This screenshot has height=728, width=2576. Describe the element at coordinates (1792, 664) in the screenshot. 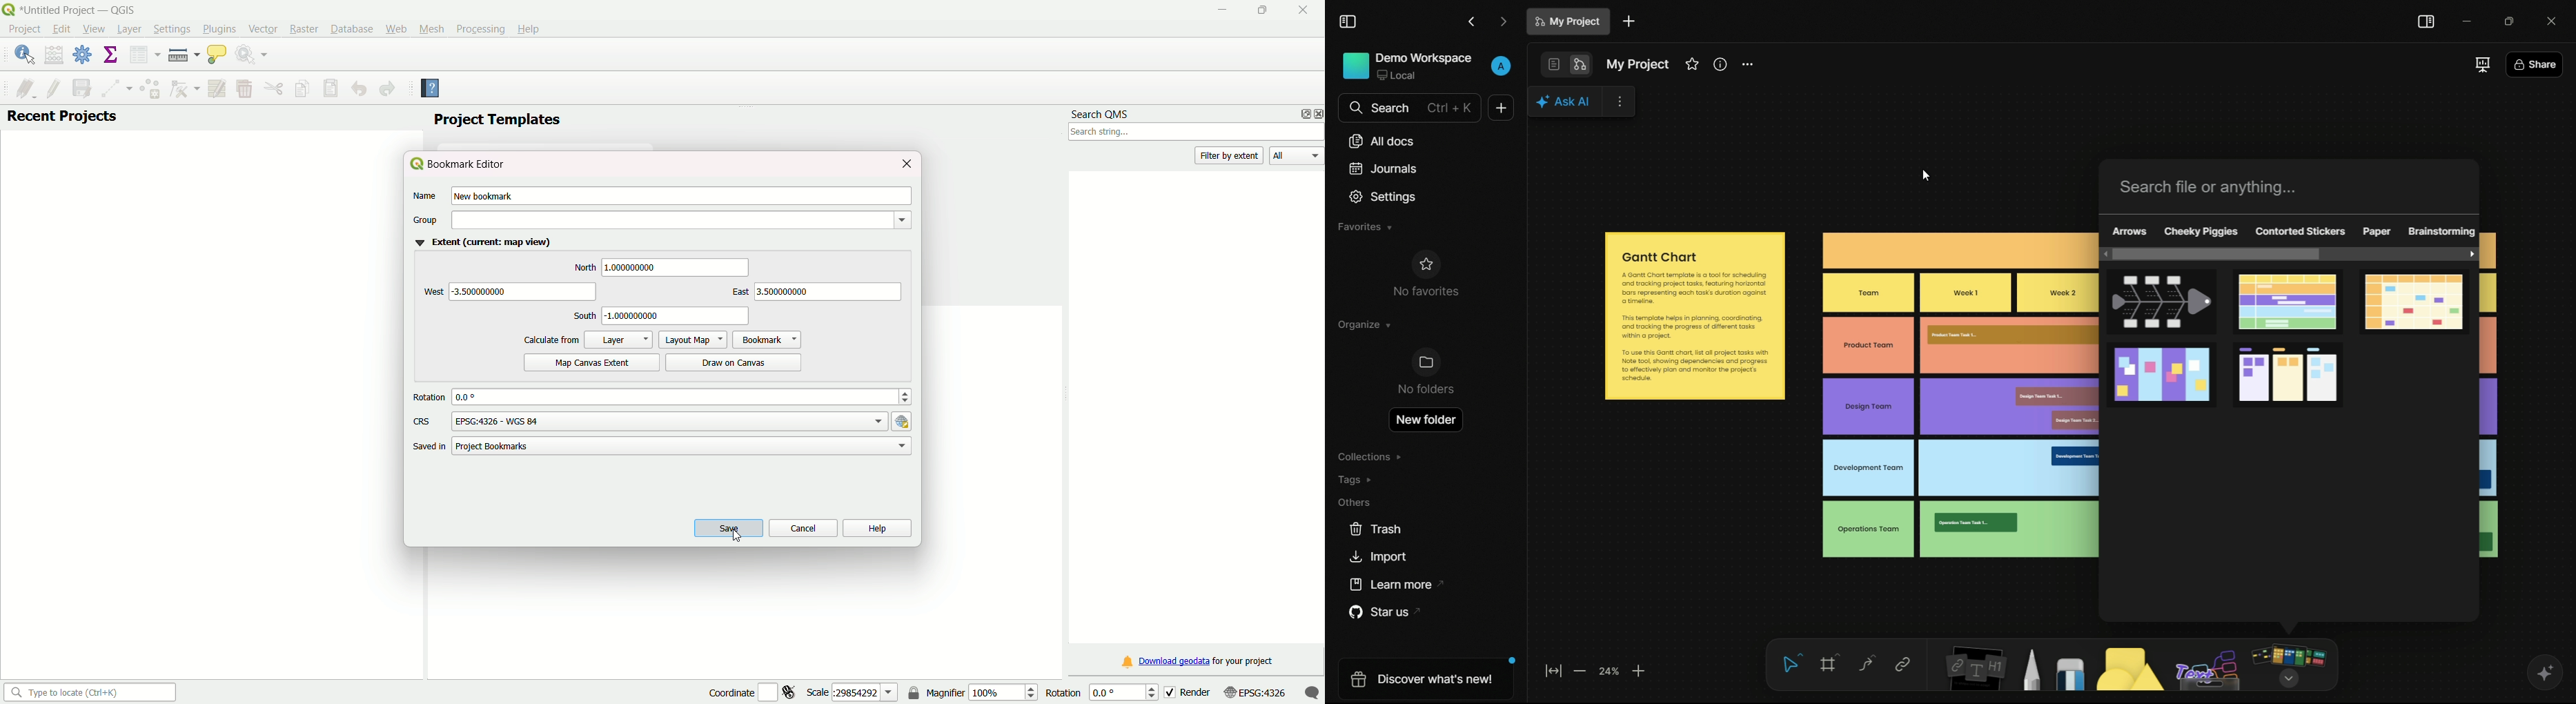

I see `select` at that location.